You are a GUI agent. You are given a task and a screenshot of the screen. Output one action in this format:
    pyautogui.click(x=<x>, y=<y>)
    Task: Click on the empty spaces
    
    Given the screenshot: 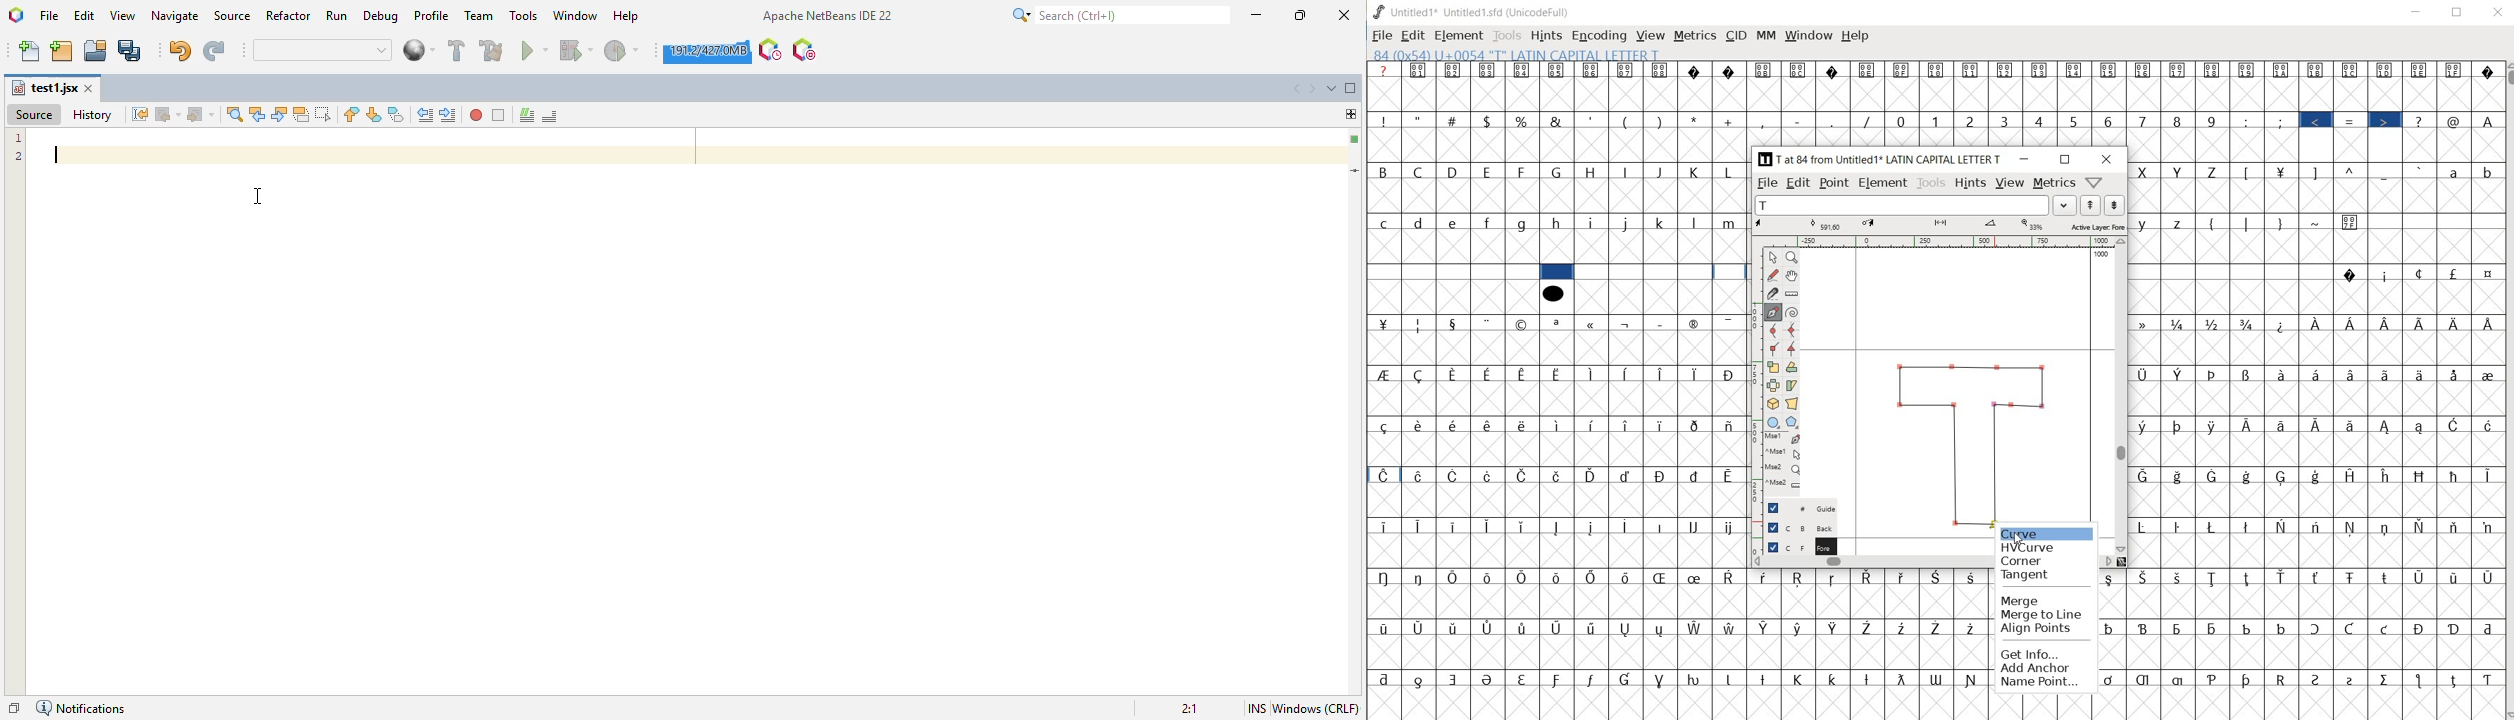 What is the action you would take?
    pyautogui.click(x=2433, y=222)
    